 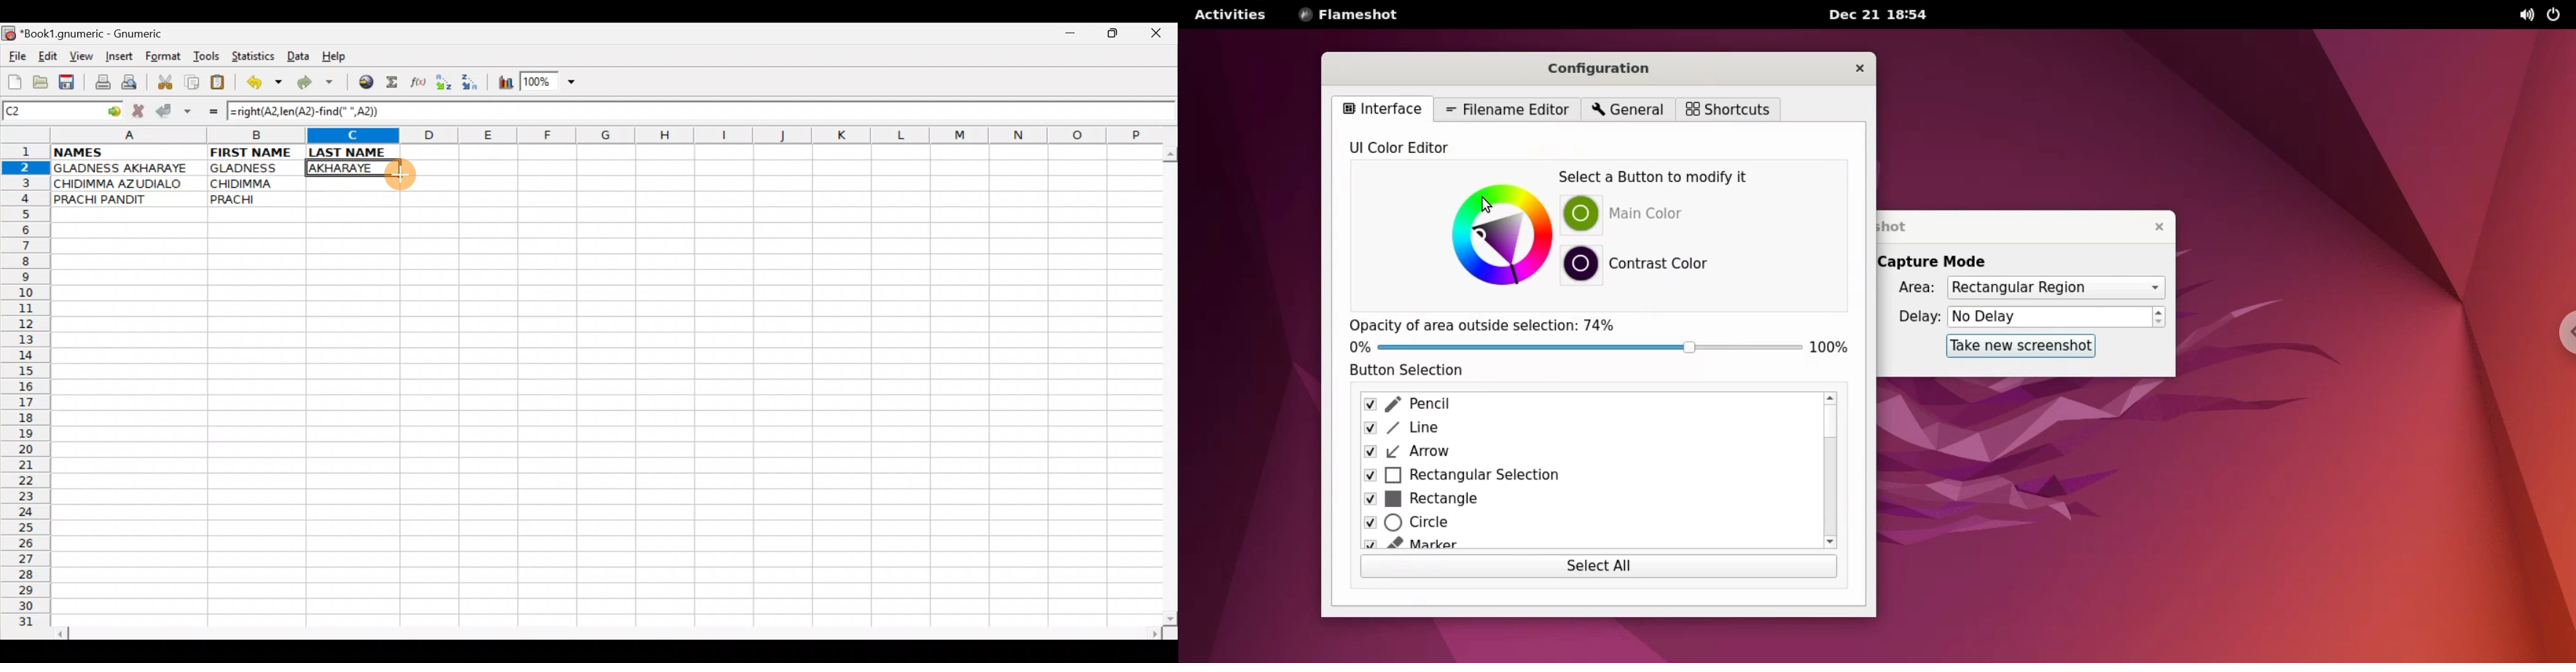 What do you see at coordinates (1229, 15) in the screenshot?
I see `activities ` at bounding box center [1229, 15].